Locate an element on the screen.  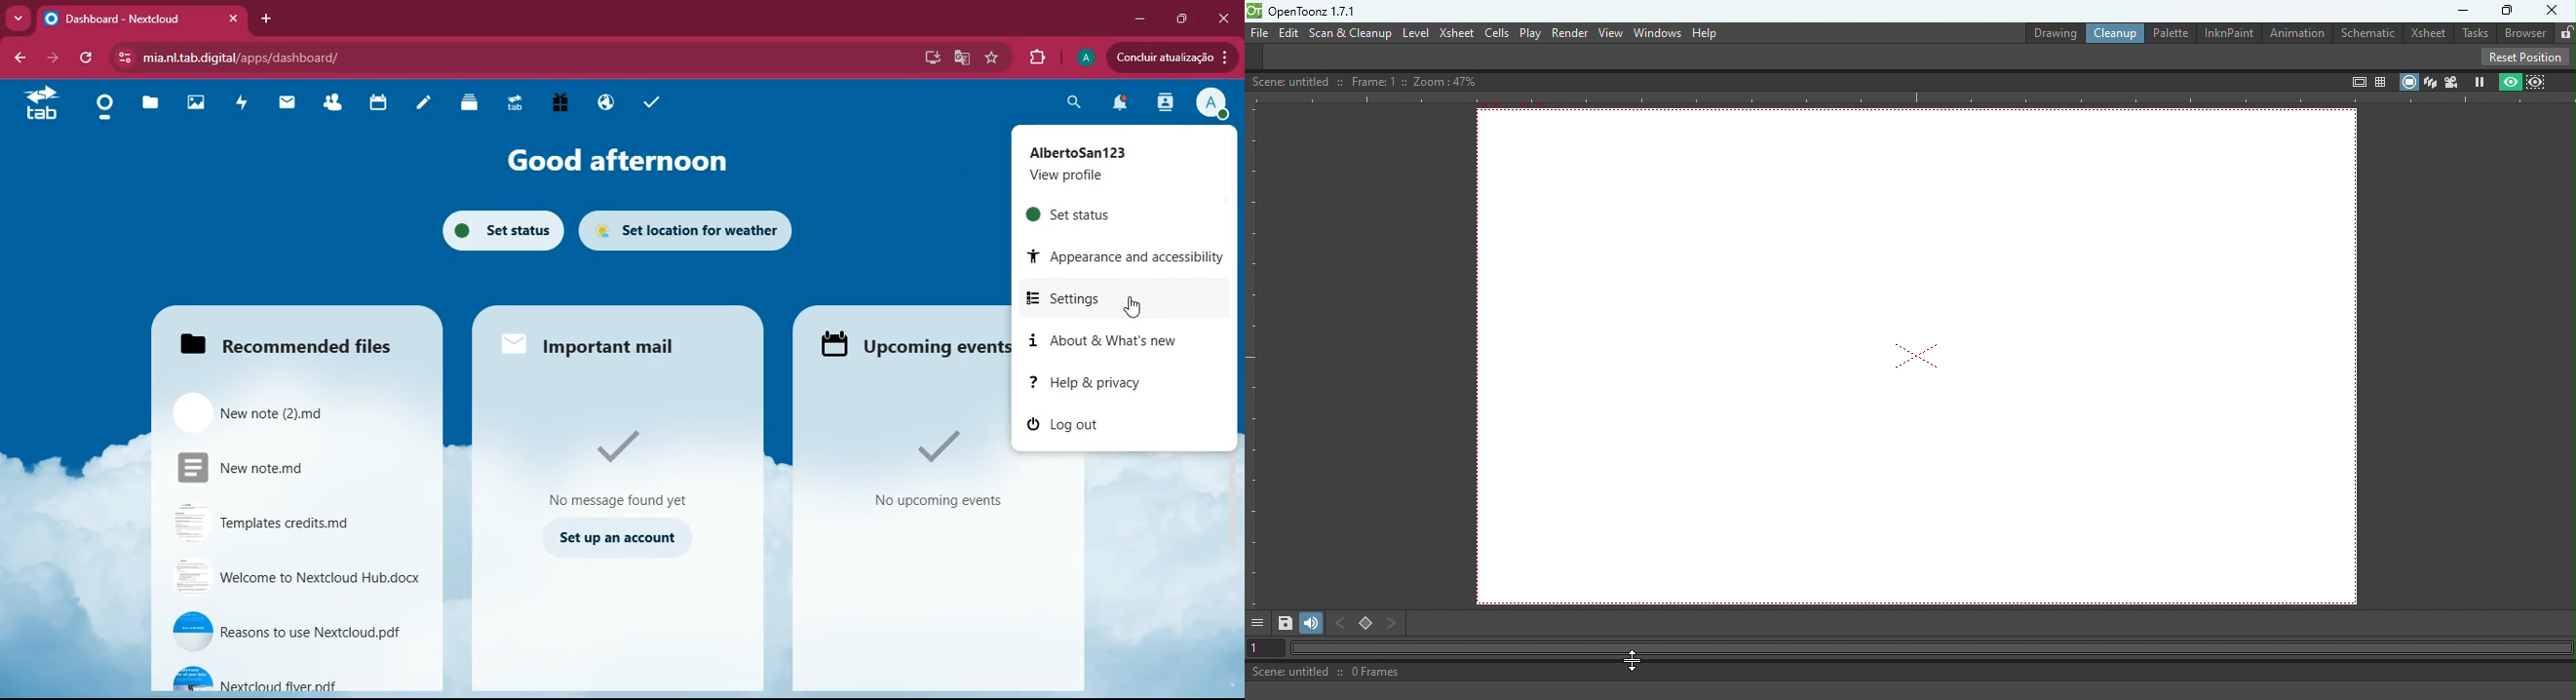
files is located at coordinates (150, 104).